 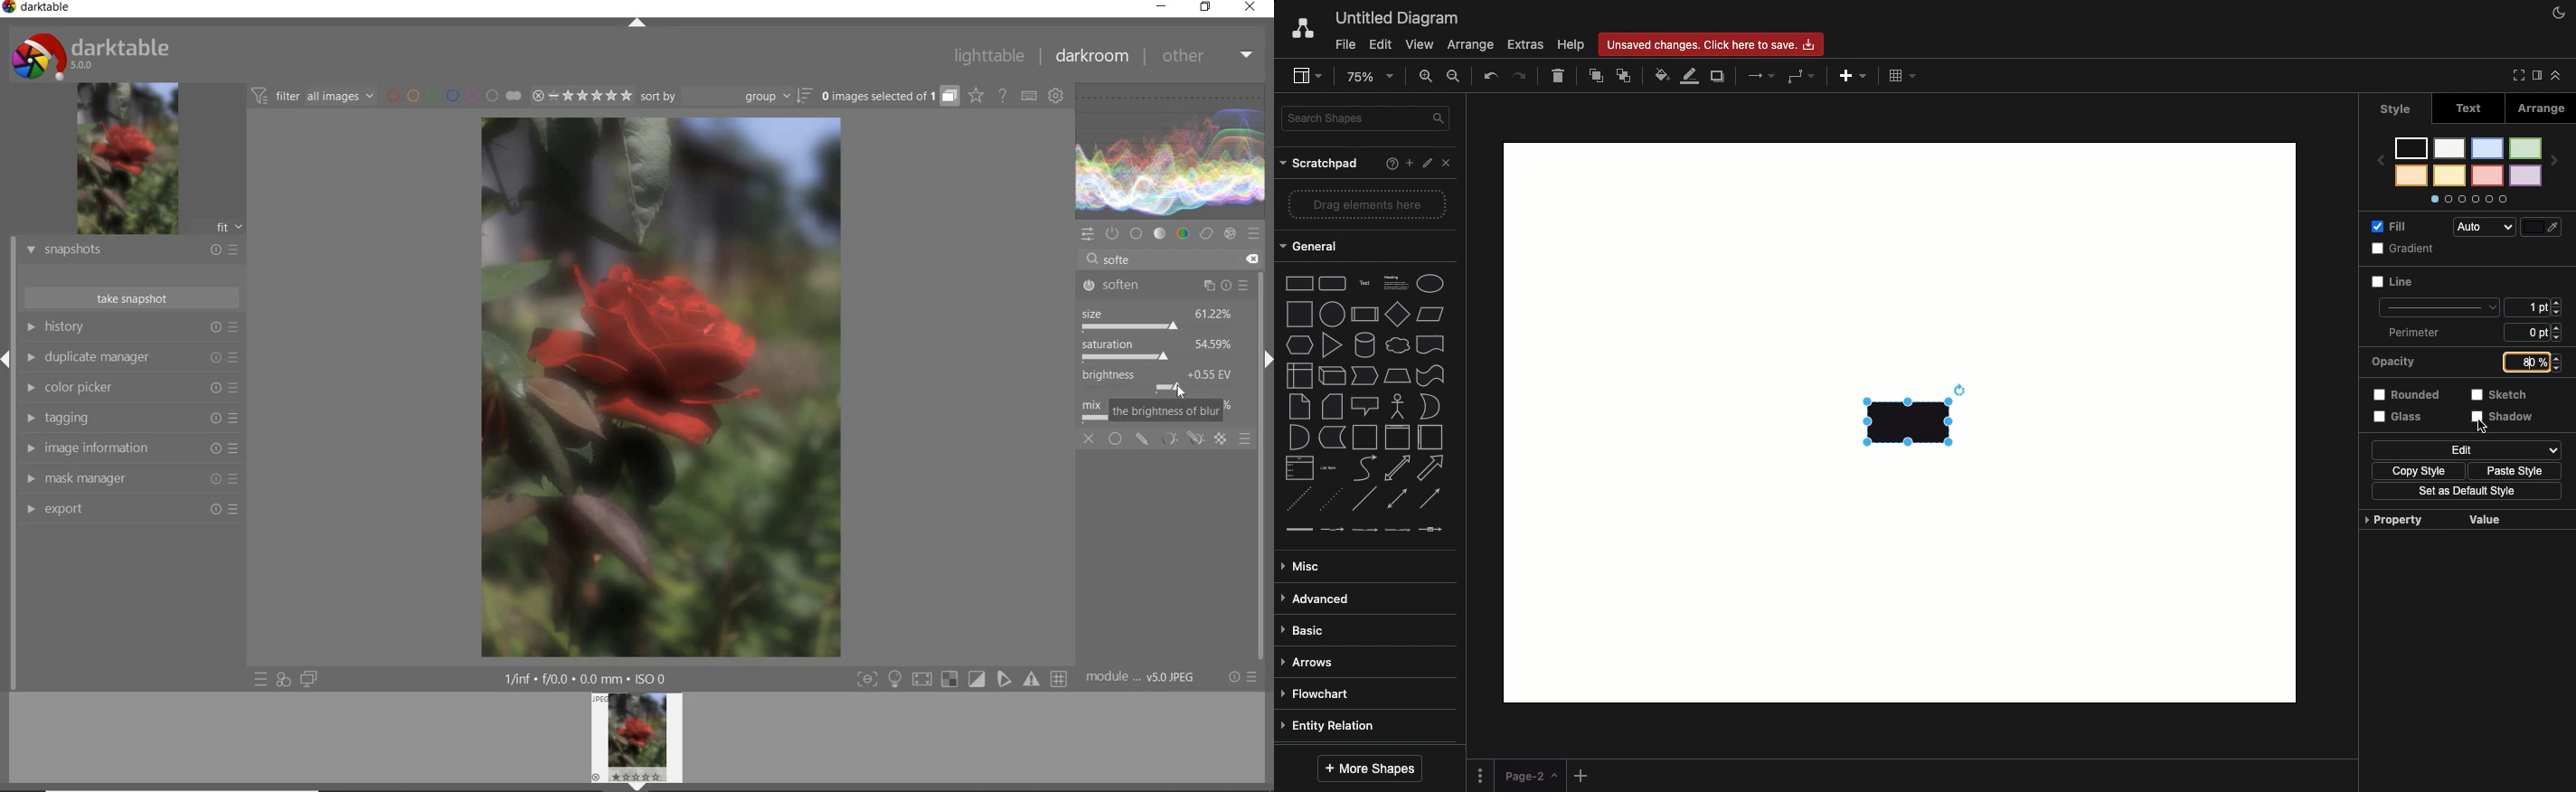 What do you see at coordinates (1335, 285) in the screenshot?
I see `Rounded rectangle` at bounding box center [1335, 285].